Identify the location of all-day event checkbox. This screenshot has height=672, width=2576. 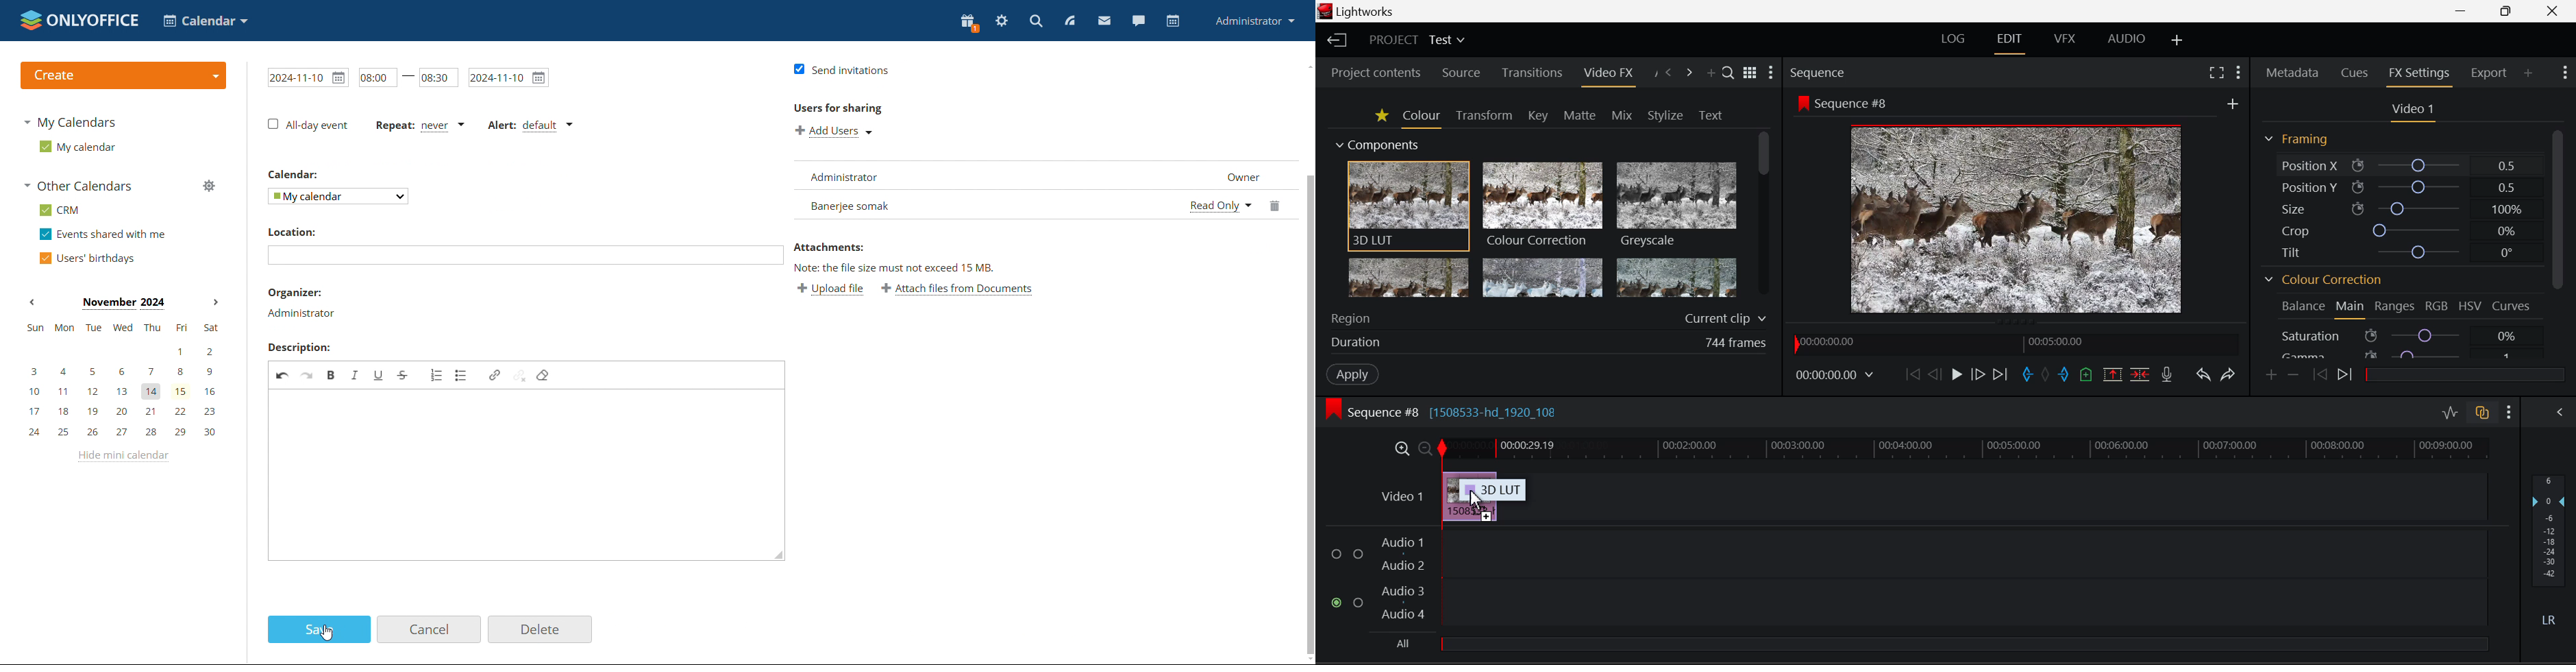
(308, 125).